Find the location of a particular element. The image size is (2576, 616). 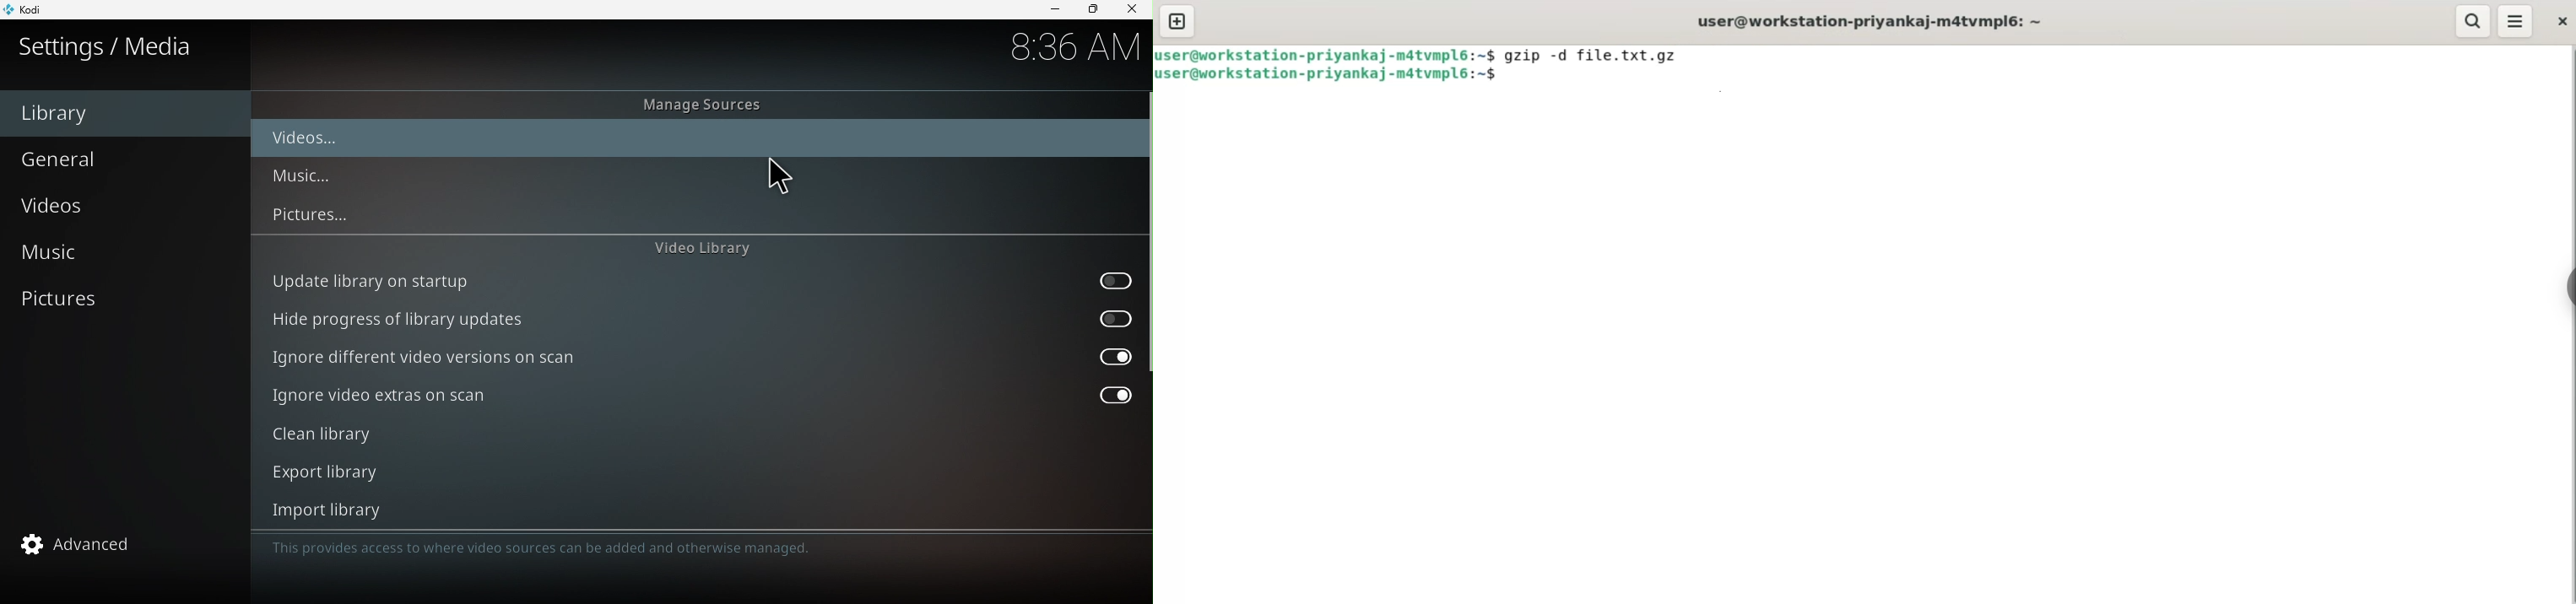

Music is located at coordinates (116, 256).